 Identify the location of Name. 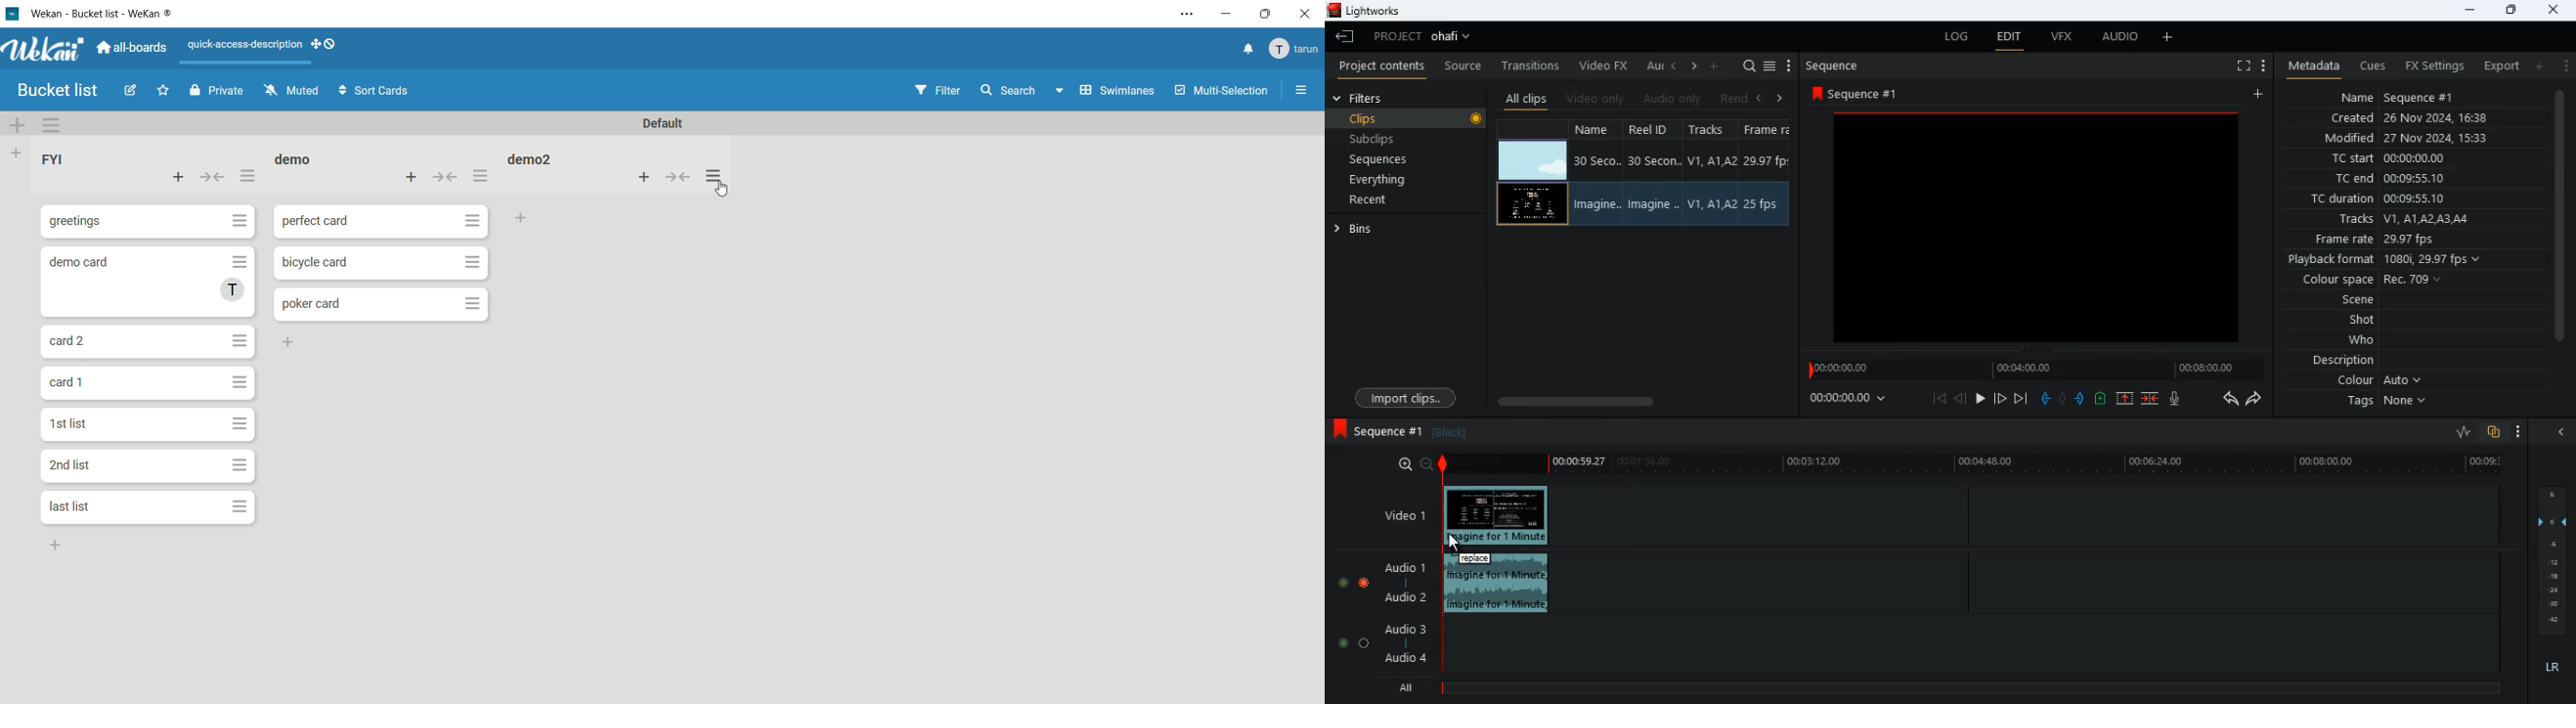
(1594, 205).